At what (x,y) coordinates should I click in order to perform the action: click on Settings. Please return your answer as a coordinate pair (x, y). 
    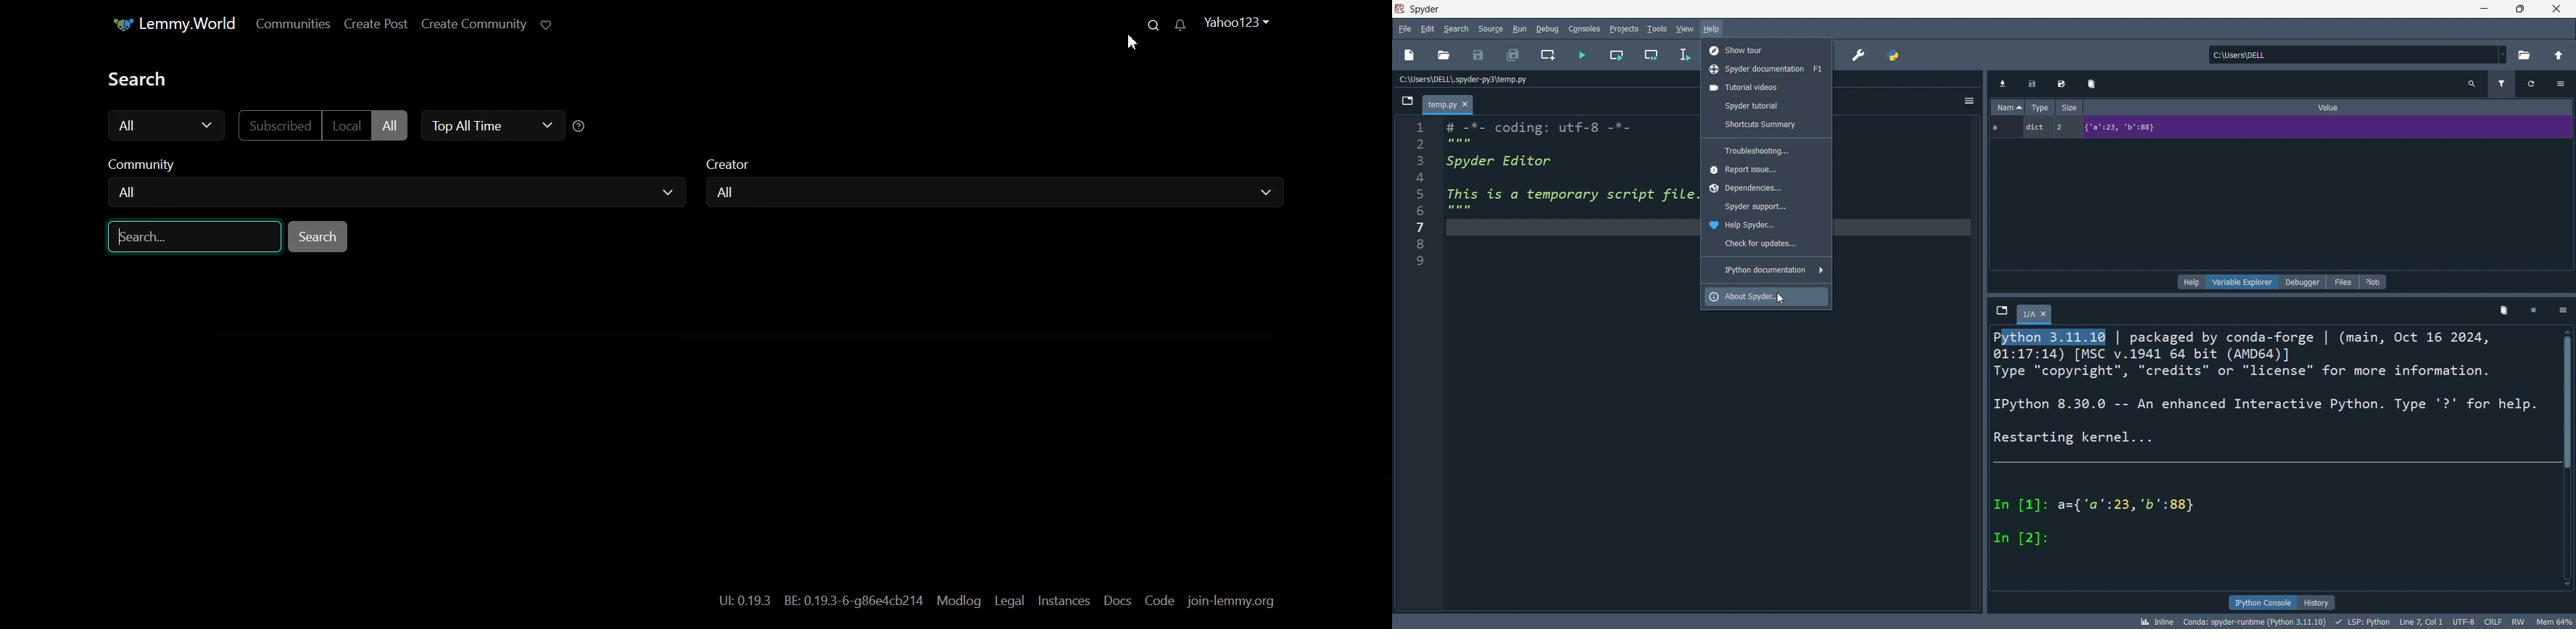
    Looking at the image, I should click on (2561, 84).